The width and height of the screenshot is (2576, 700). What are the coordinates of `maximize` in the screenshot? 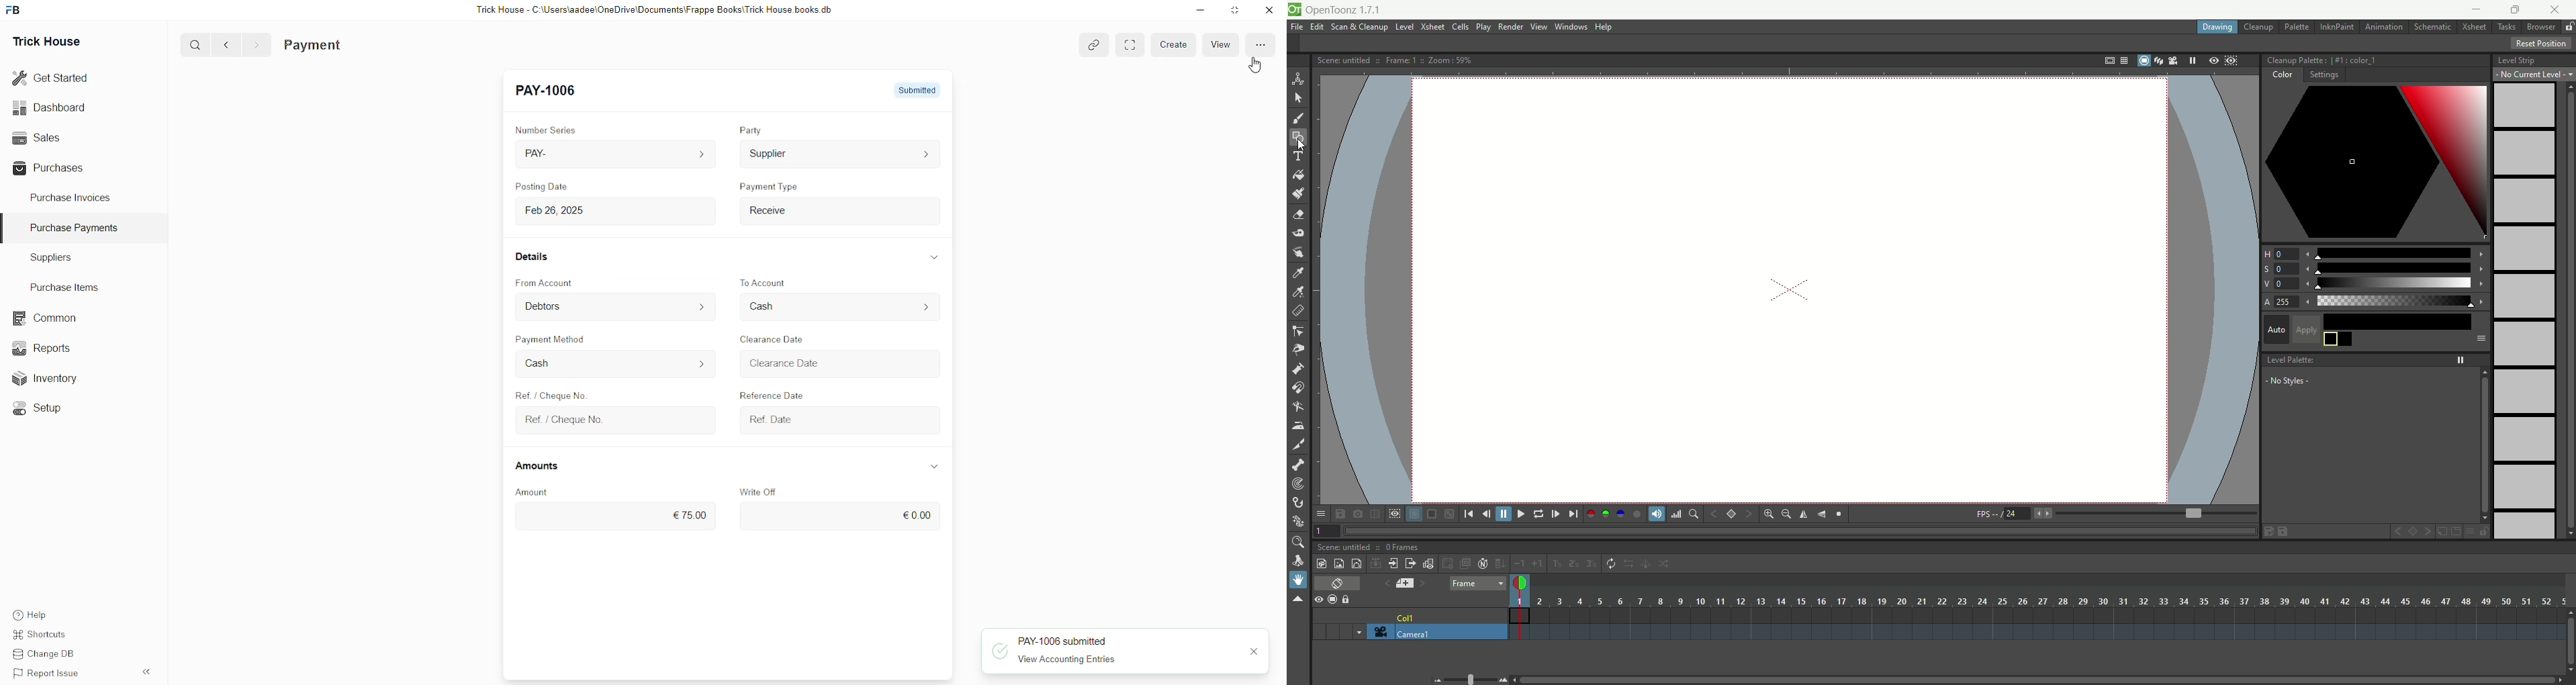 It's located at (2516, 11).